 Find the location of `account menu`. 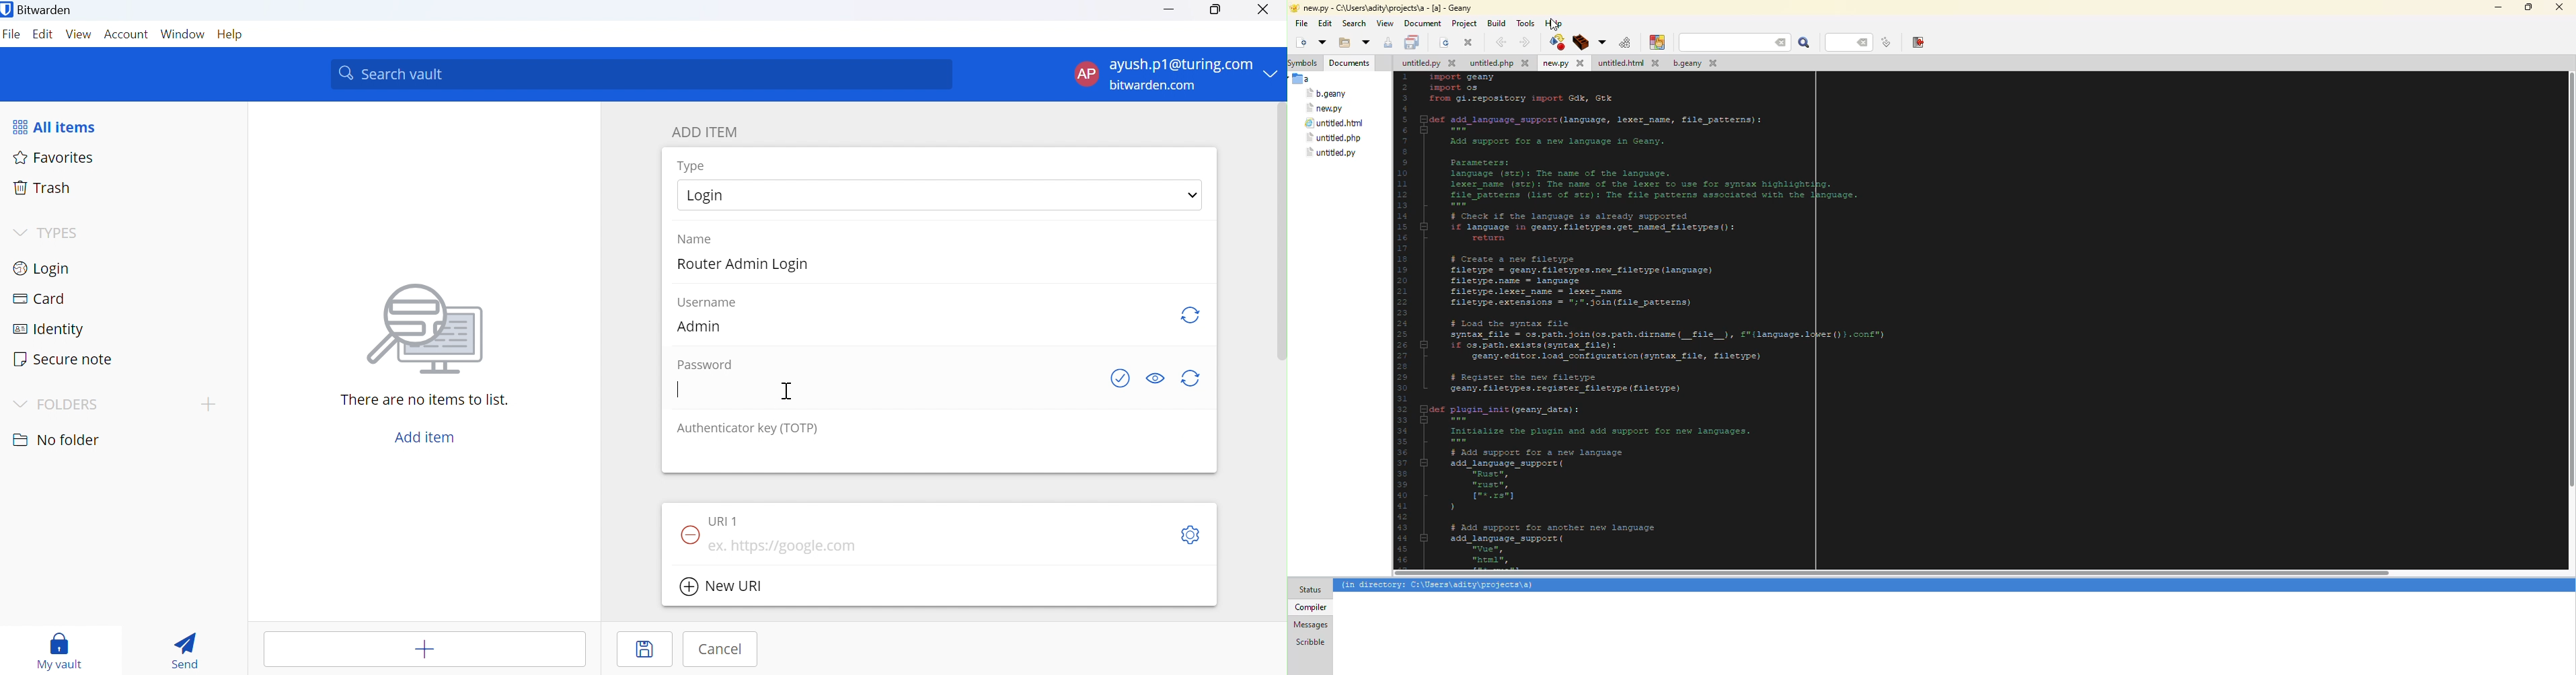

account menu is located at coordinates (1175, 75).